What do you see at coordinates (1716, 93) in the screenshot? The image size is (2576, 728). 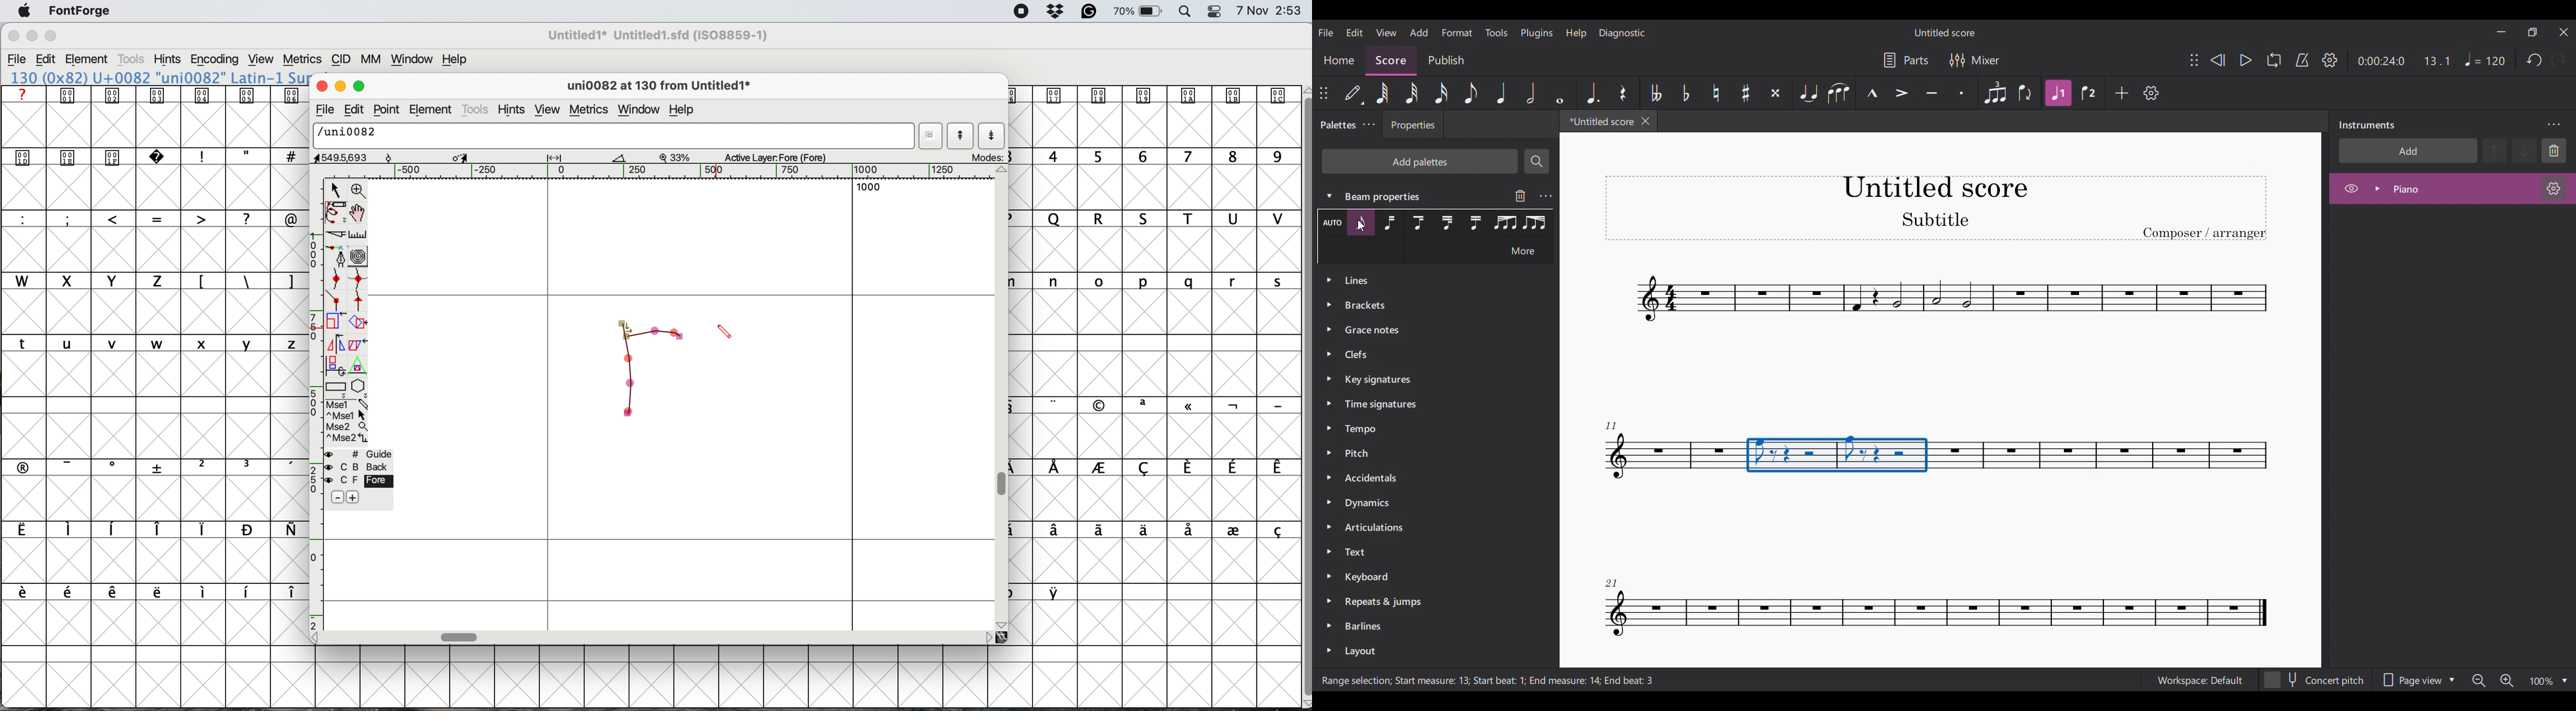 I see `Toggle natural` at bounding box center [1716, 93].